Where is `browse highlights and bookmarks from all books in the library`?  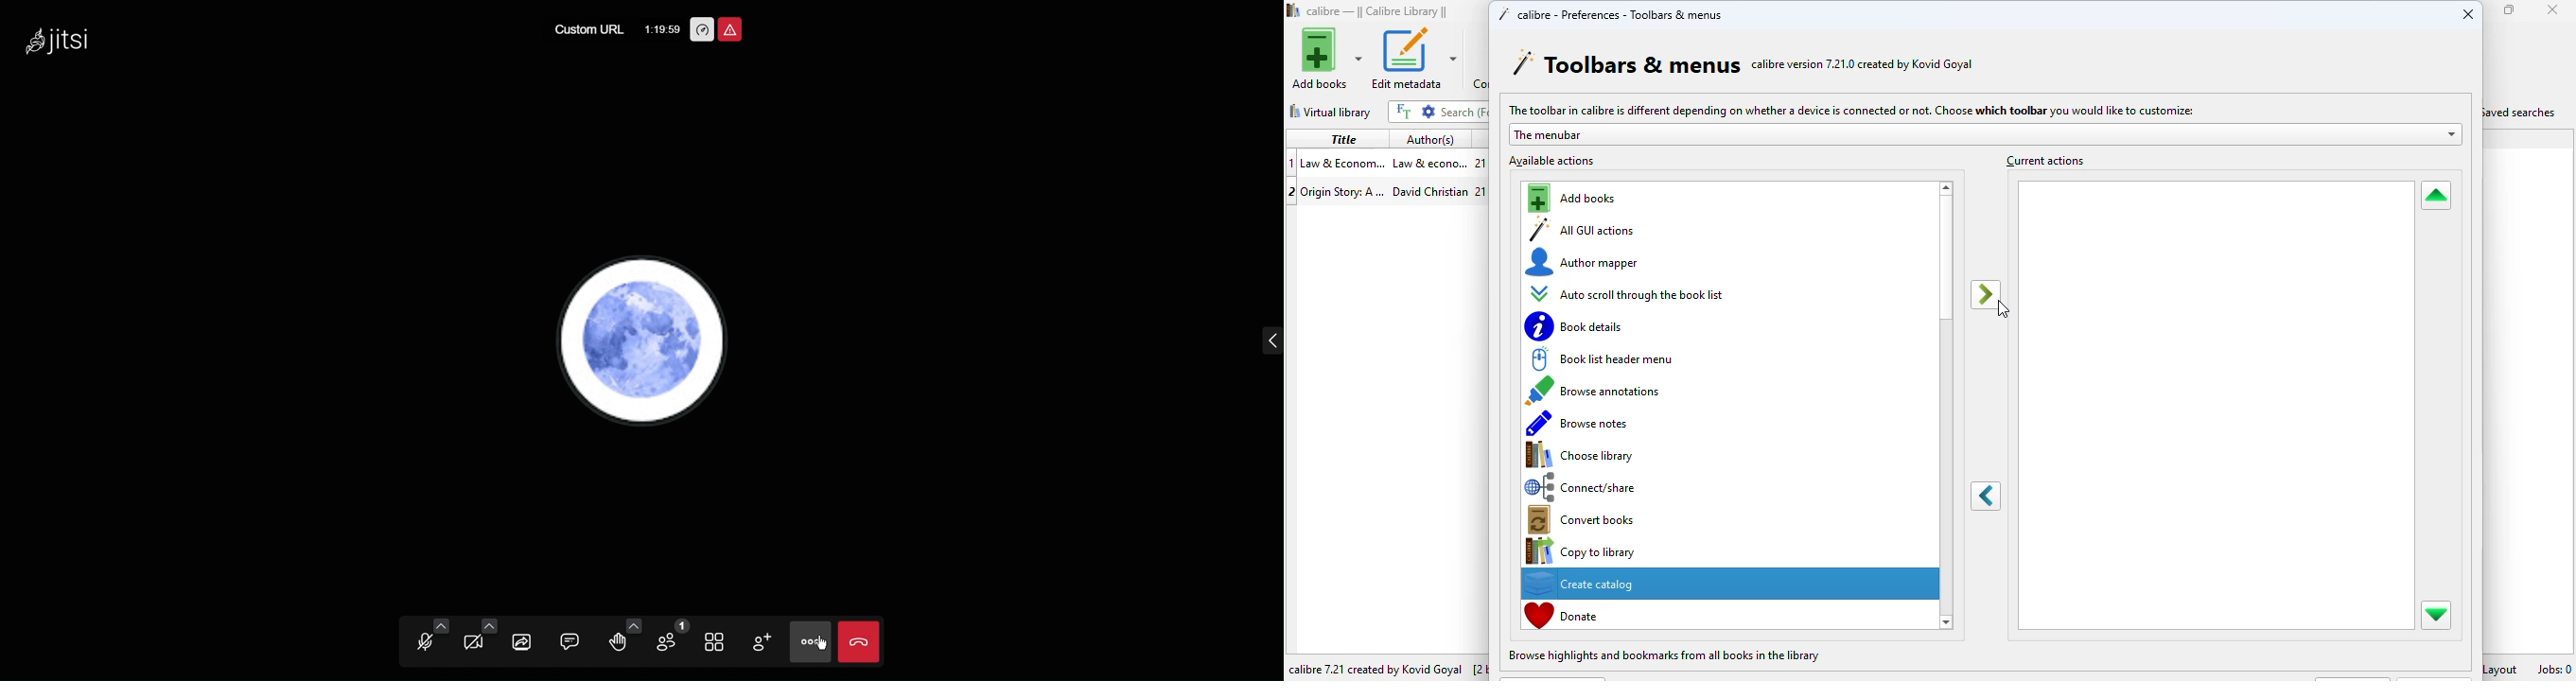
browse highlights and bookmarks from all books in the library is located at coordinates (1666, 654).